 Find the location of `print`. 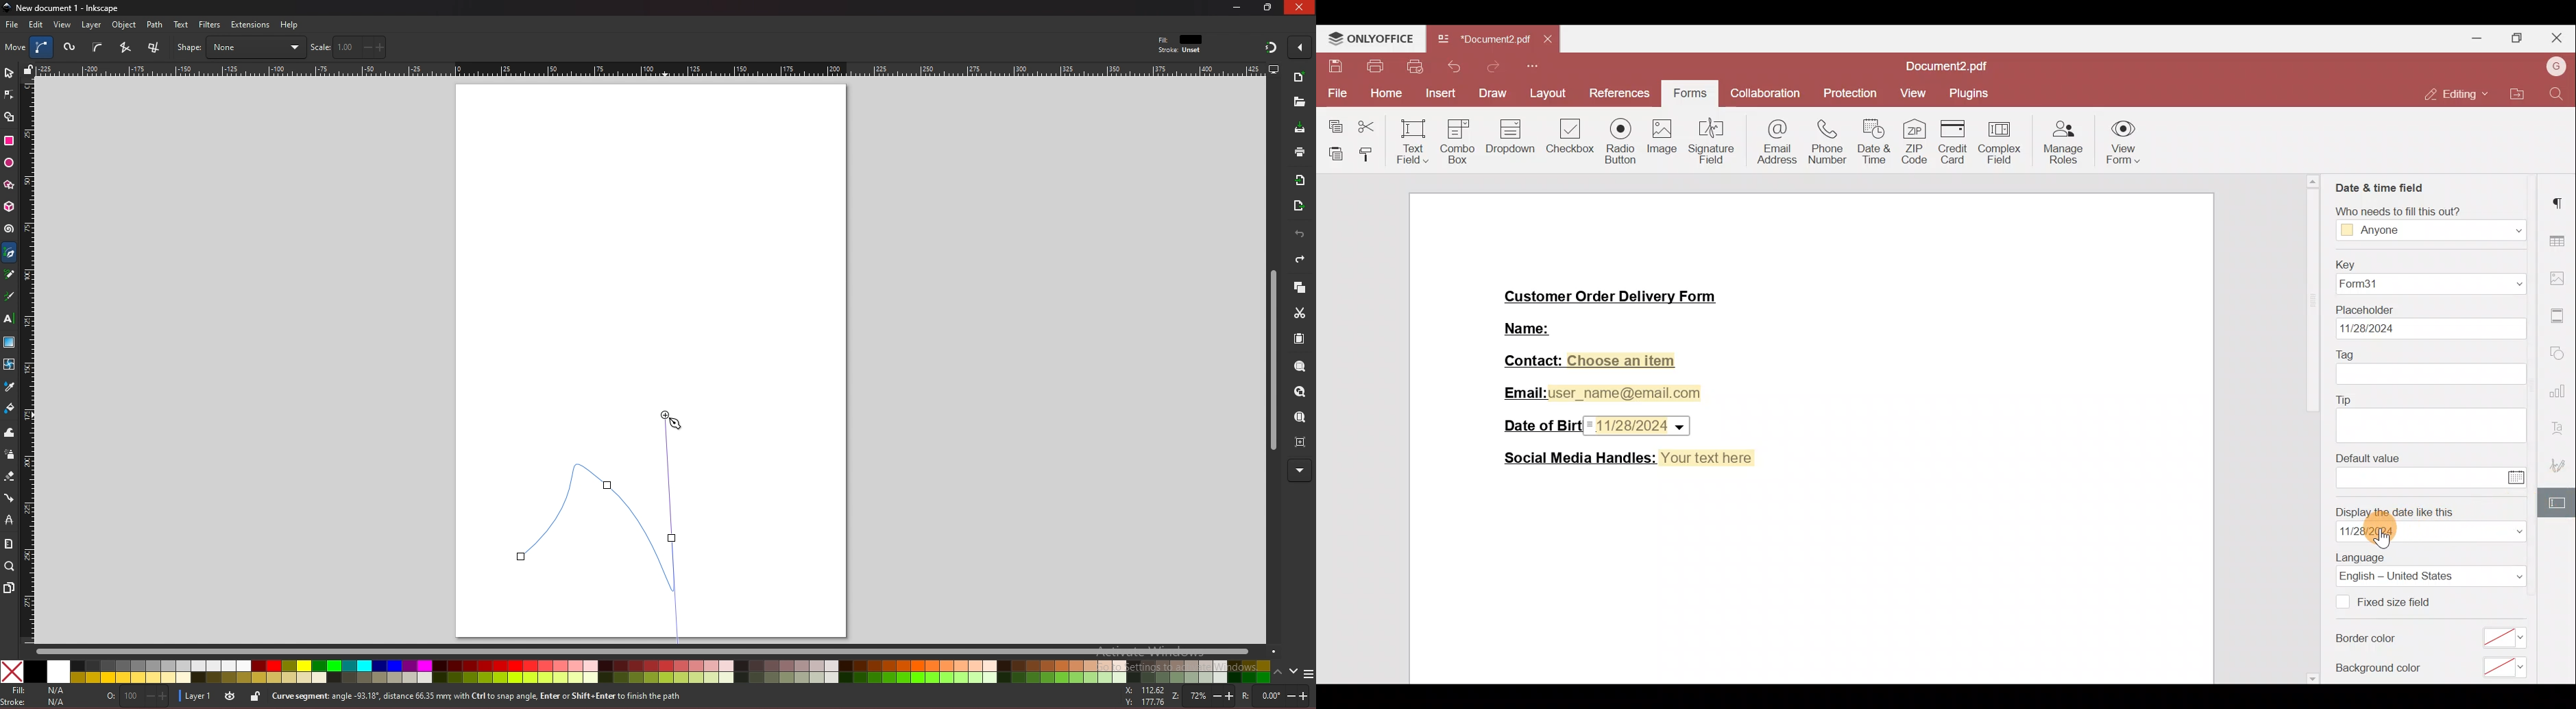

print is located at coordinates (1300, 152).